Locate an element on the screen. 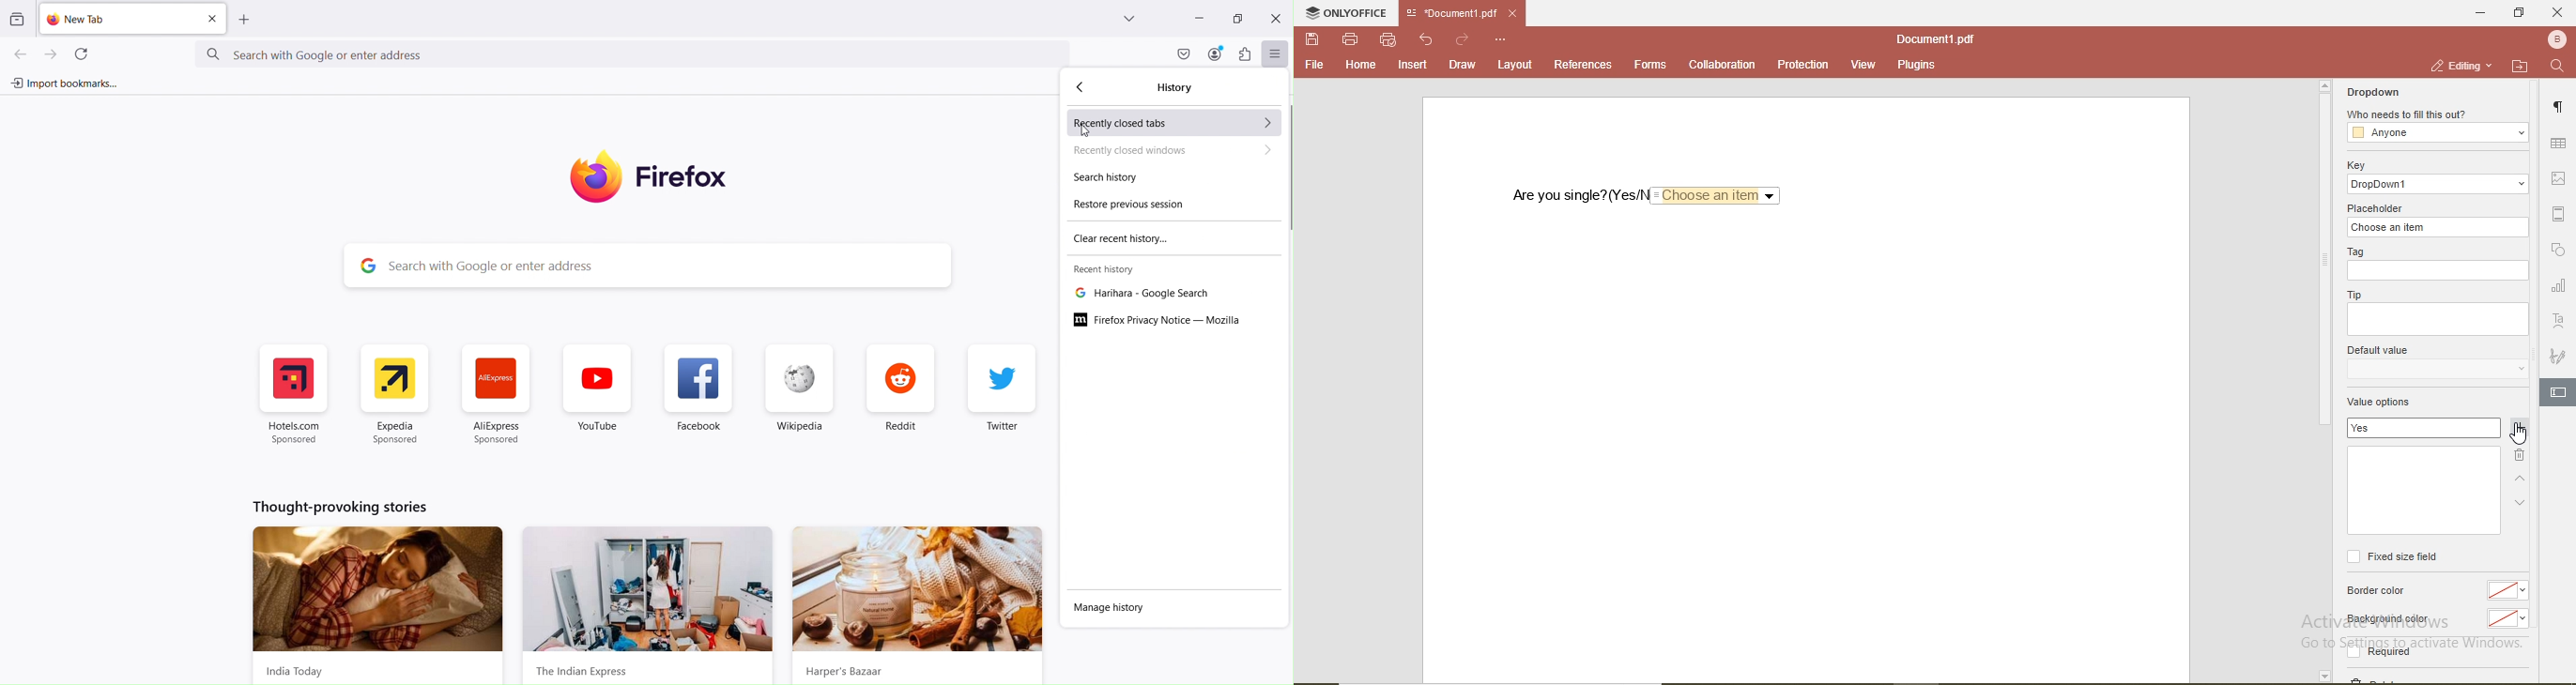  profile is located at coordinates (2558, 40).